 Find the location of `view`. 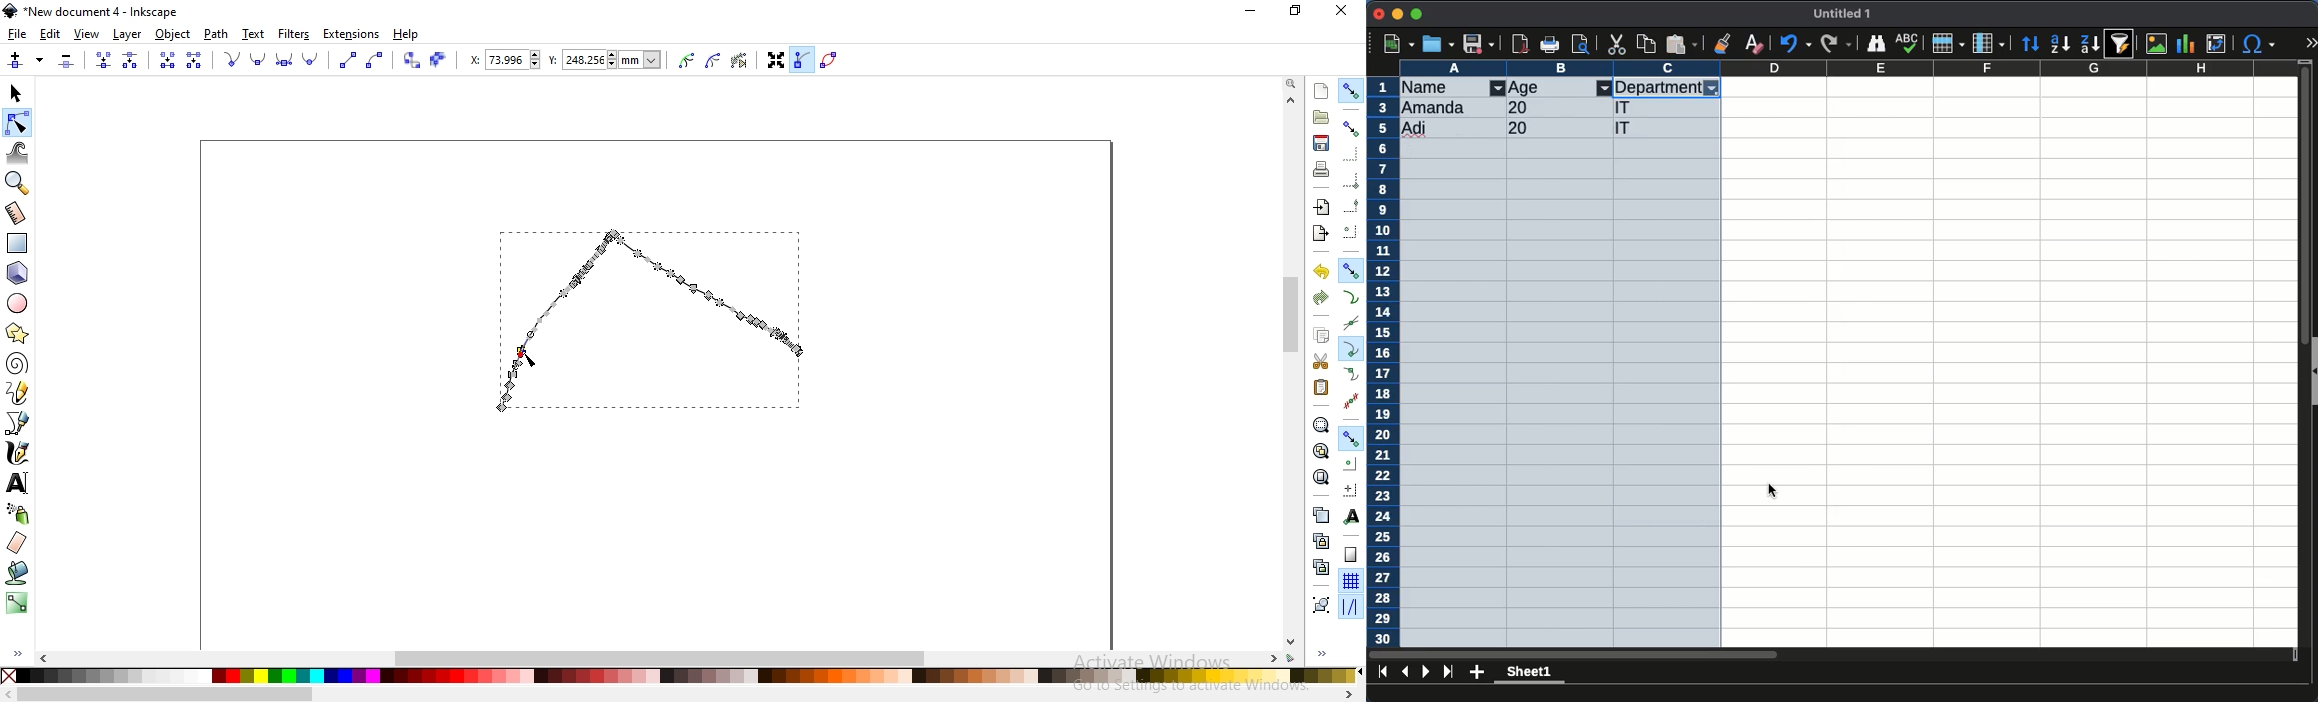

view is located at coordinates (87, 35).